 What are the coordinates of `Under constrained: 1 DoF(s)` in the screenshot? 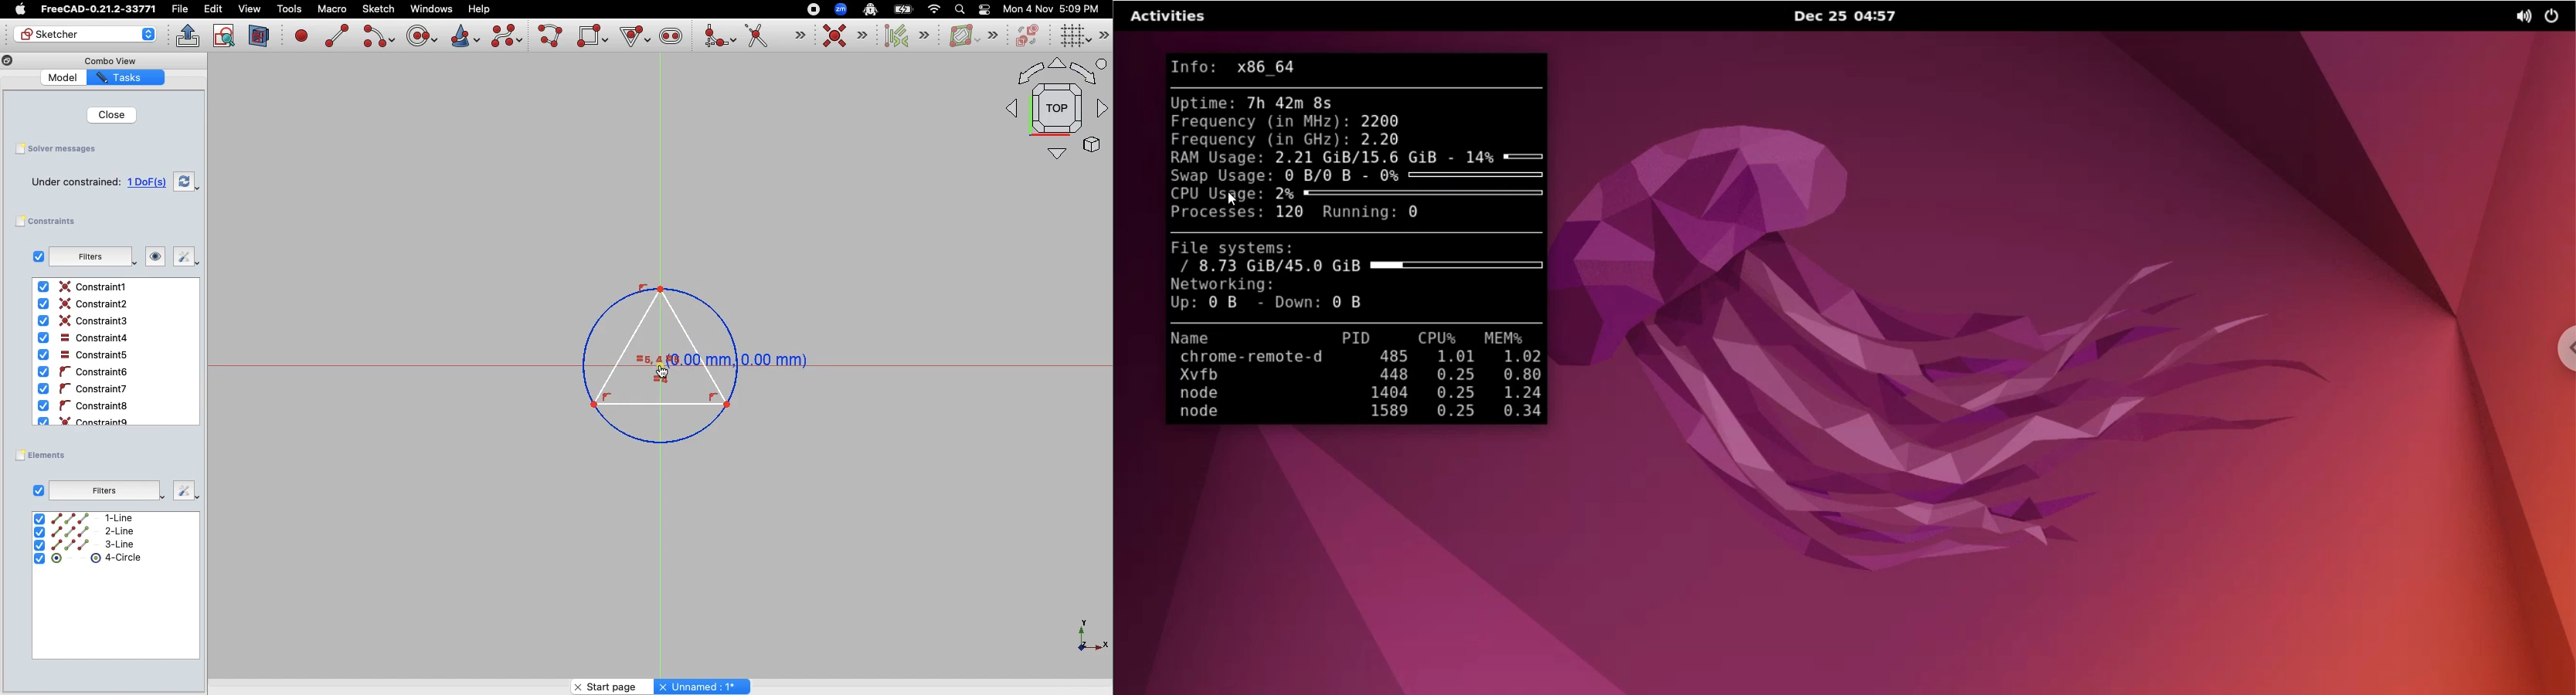 It's located at (88, 184).